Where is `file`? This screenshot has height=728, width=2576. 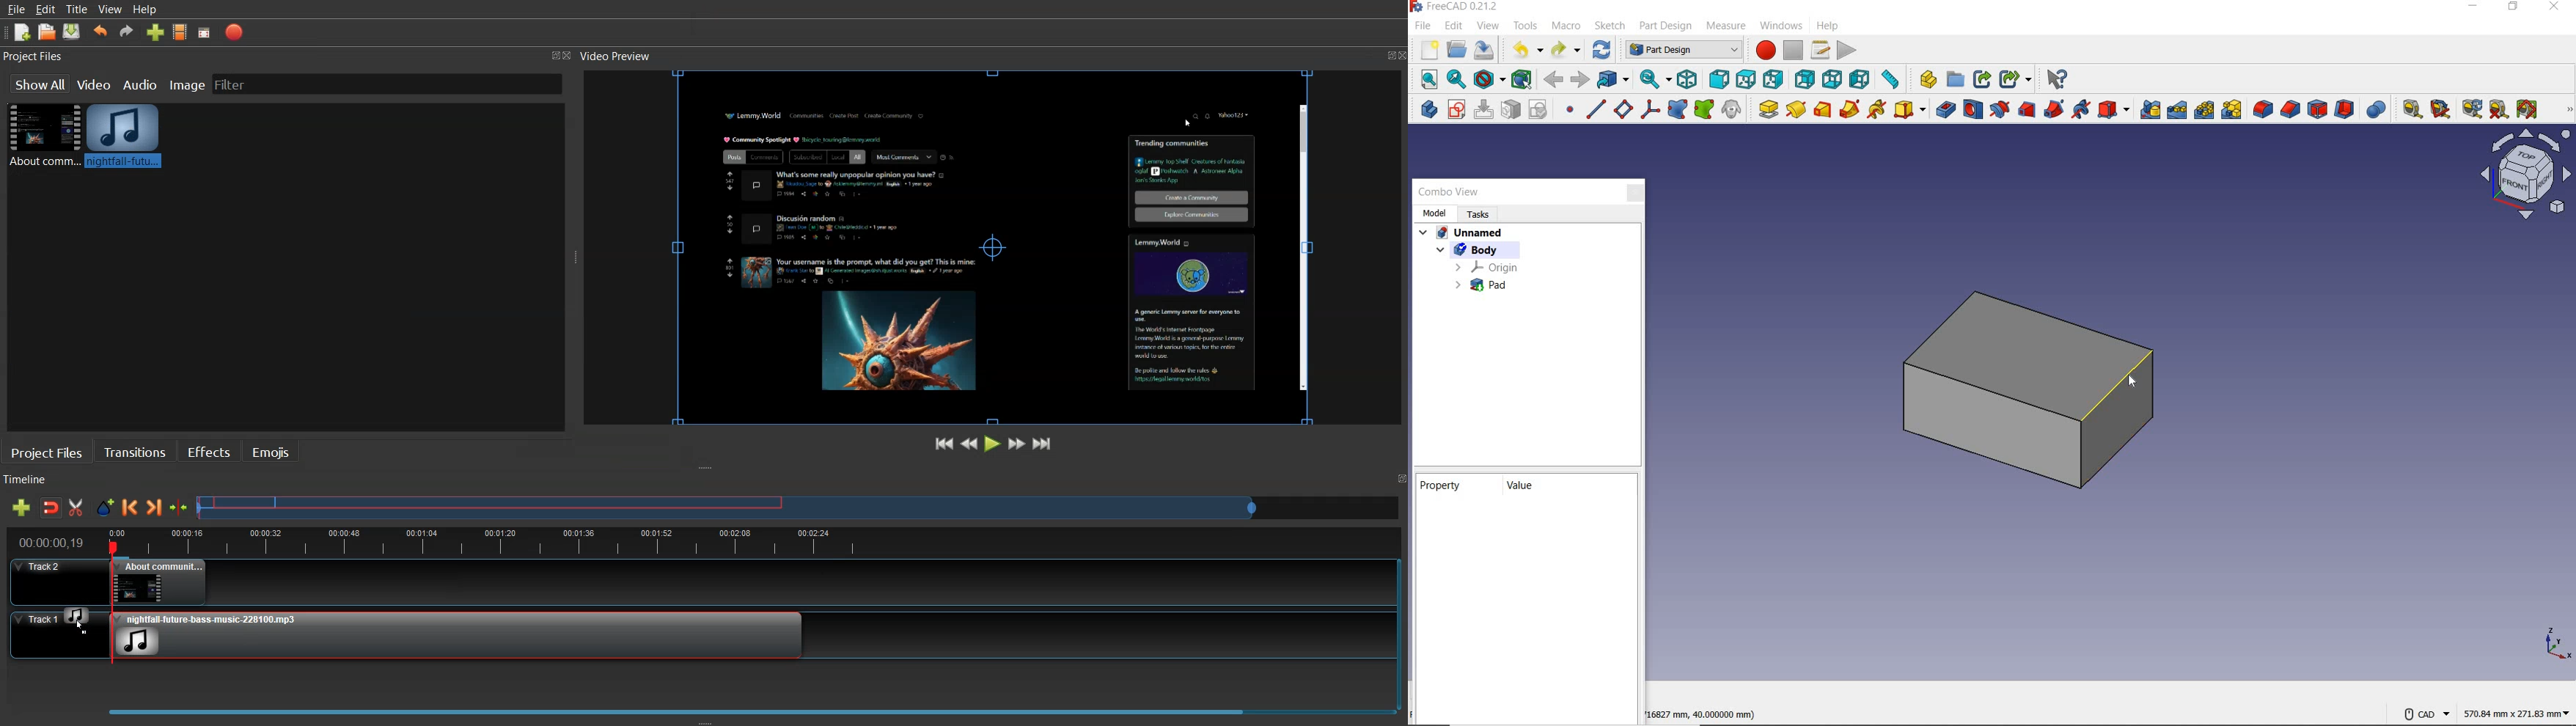 file is located at coordinates (1423, 26).